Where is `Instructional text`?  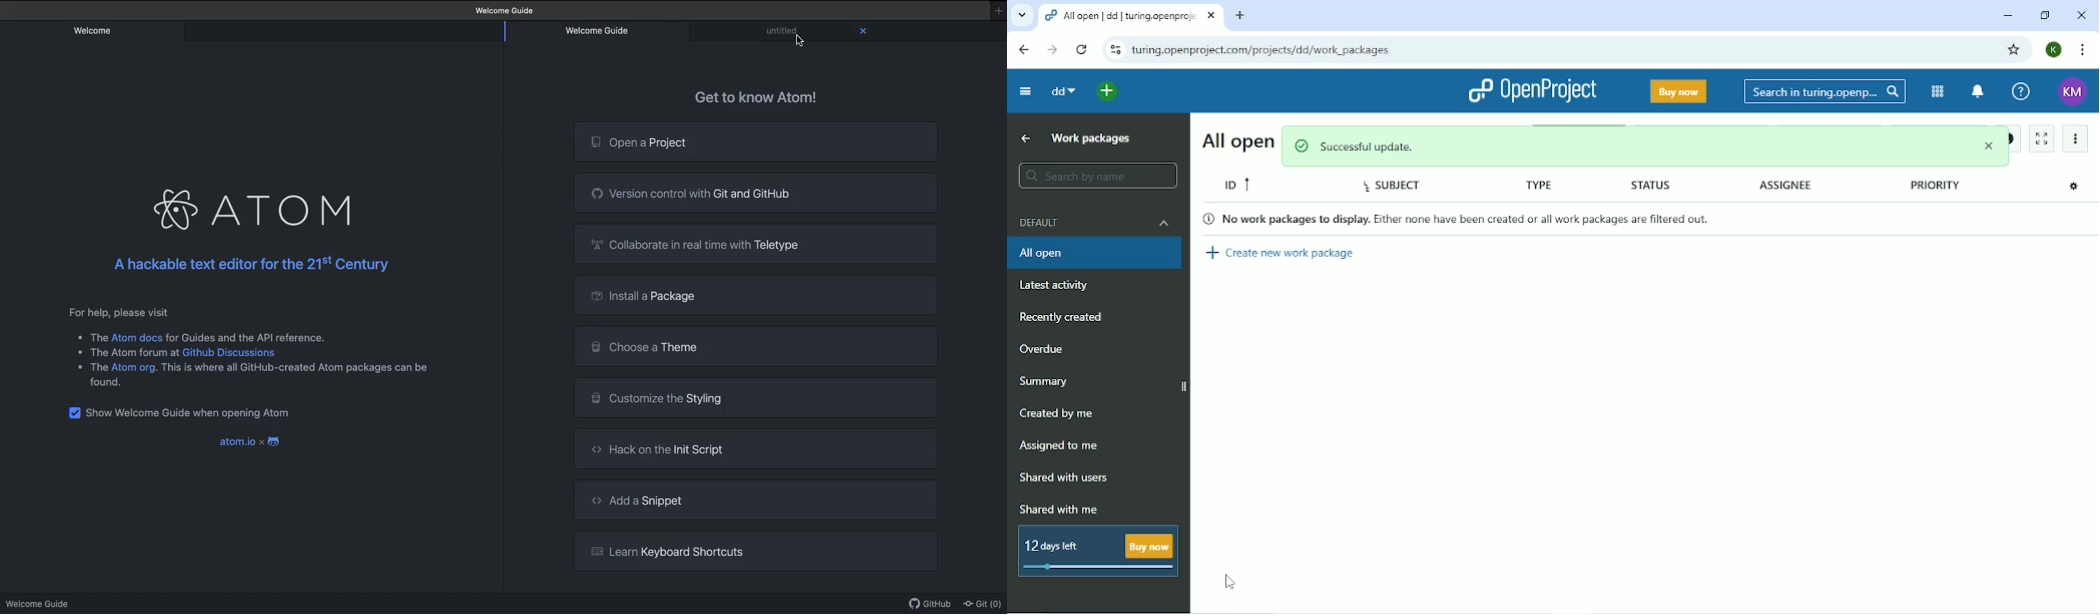
Instructional text is located at coordinates (245, 348).